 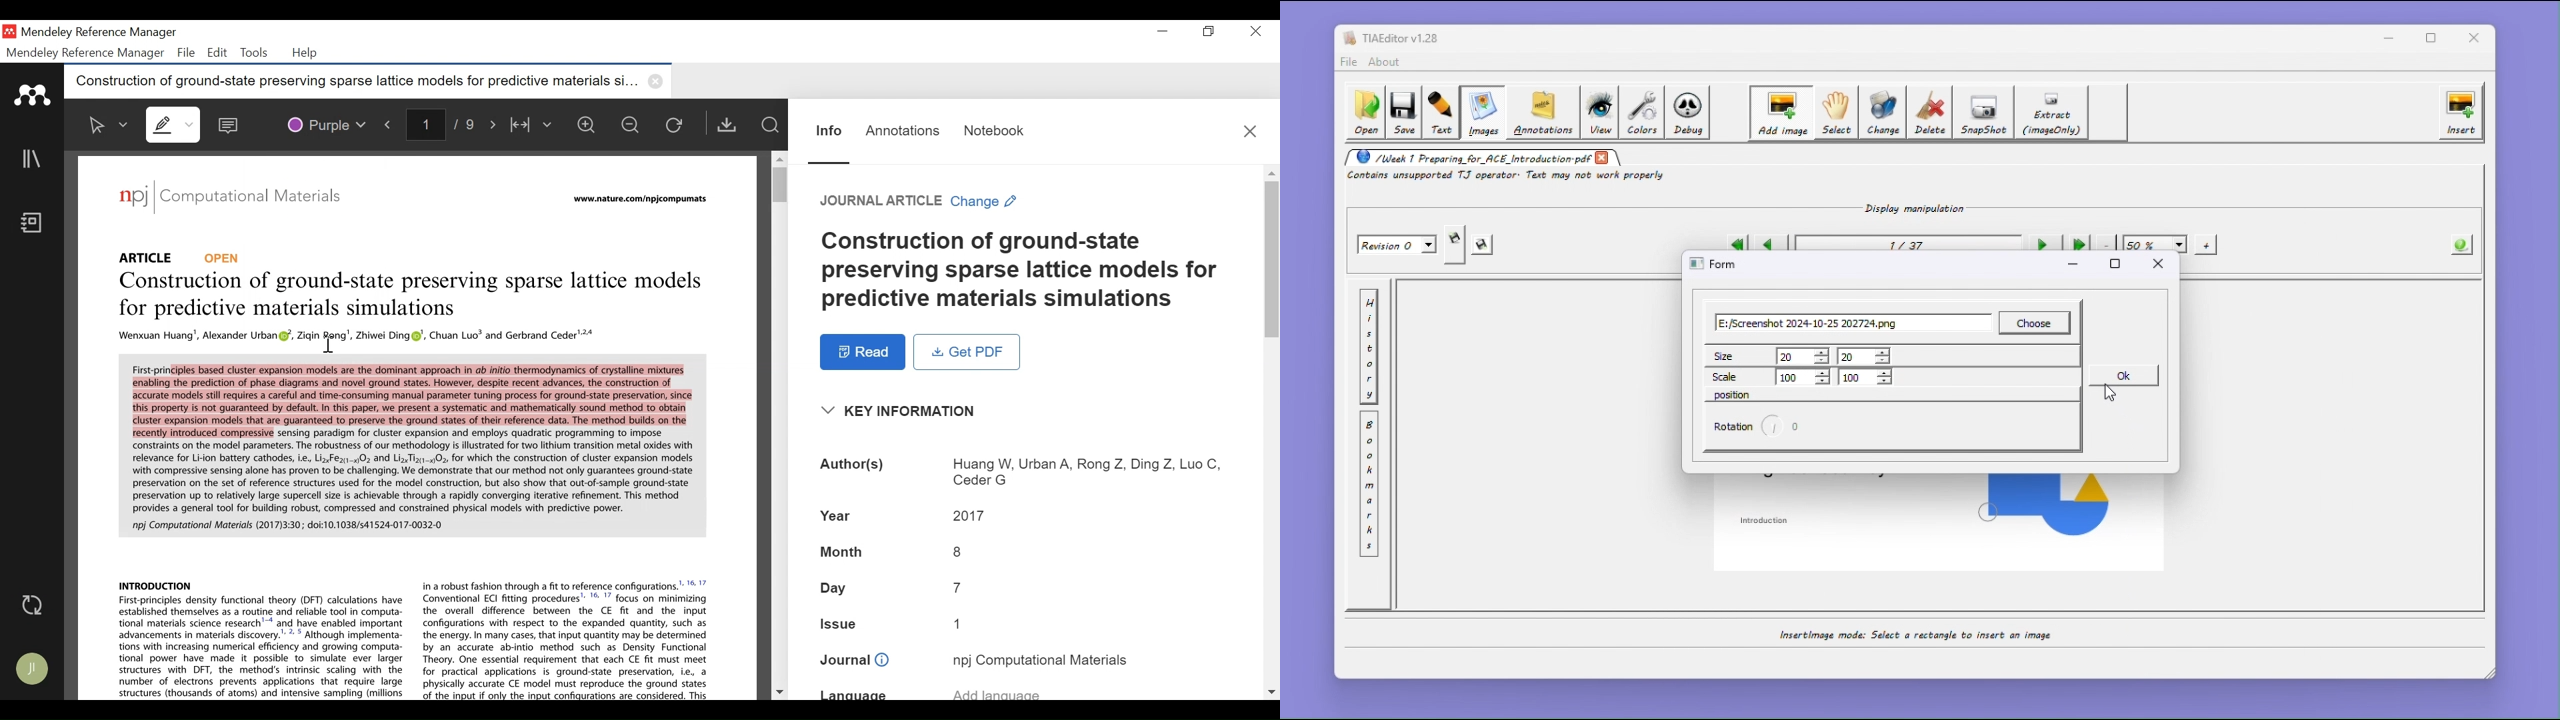 What do you see at coordinates (831, 139) in the screenshot?
I see `Information` at bounding box center [831, 139].